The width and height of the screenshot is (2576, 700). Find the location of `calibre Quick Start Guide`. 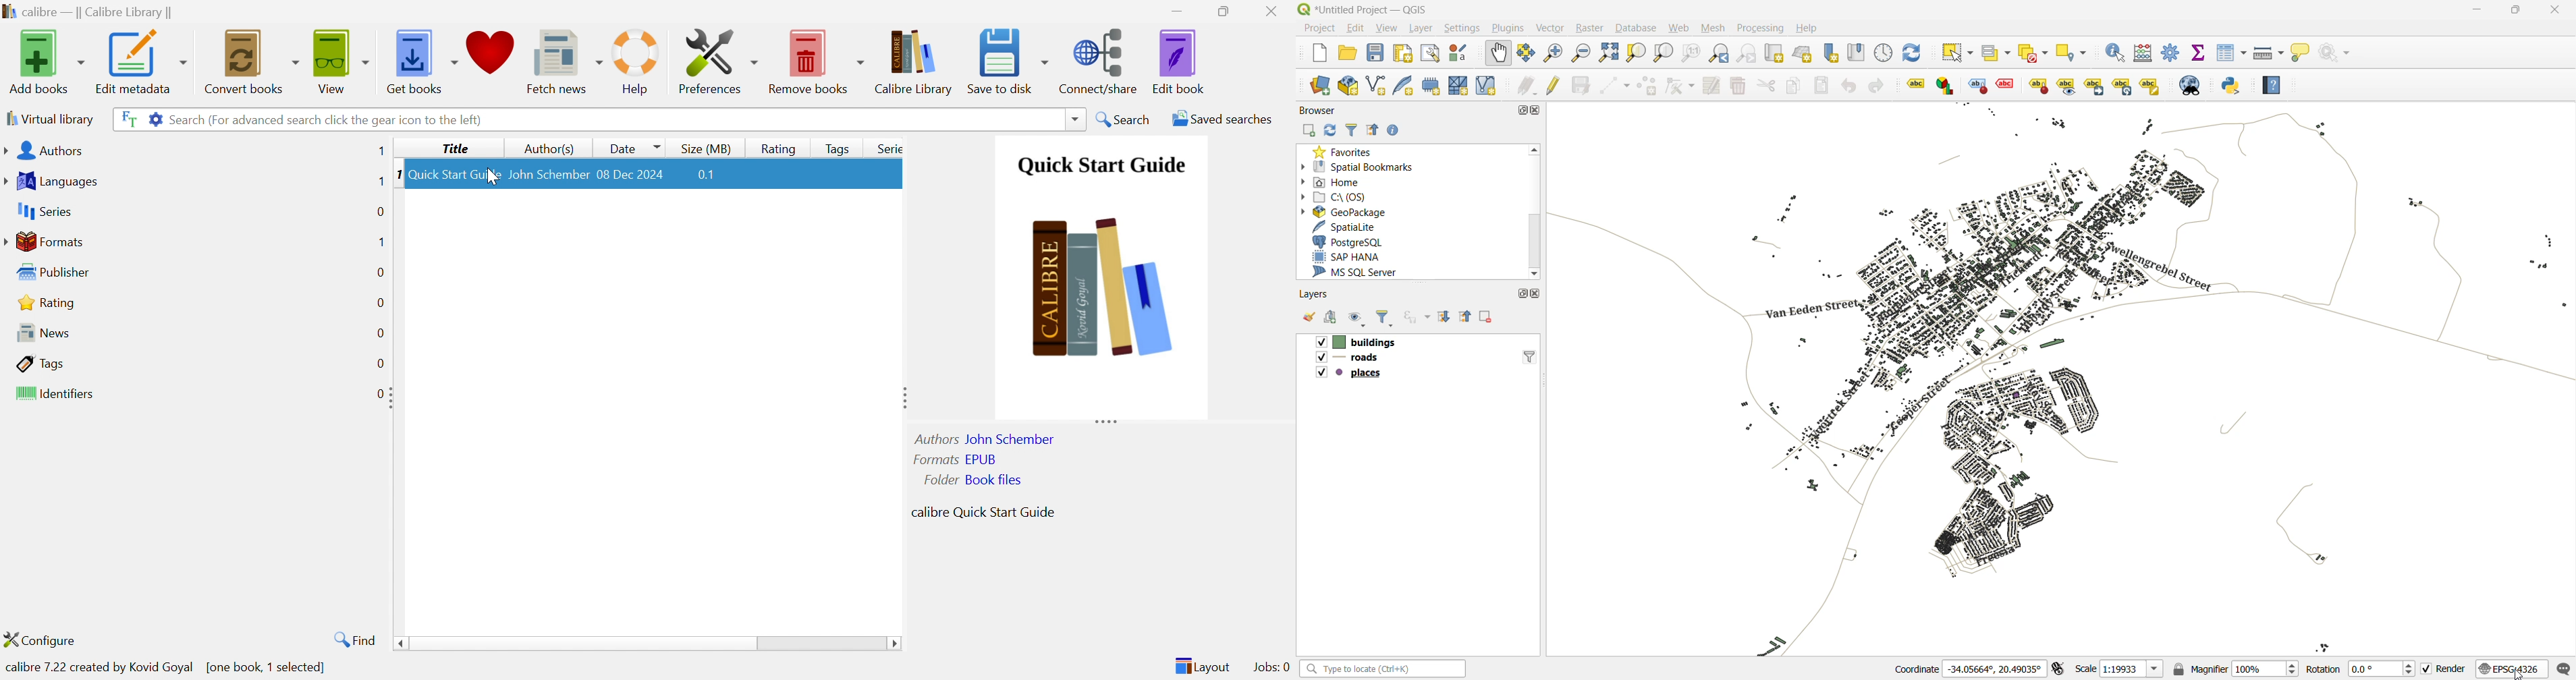

calibre Quick Start Guide is located at coordinates (982, 511).